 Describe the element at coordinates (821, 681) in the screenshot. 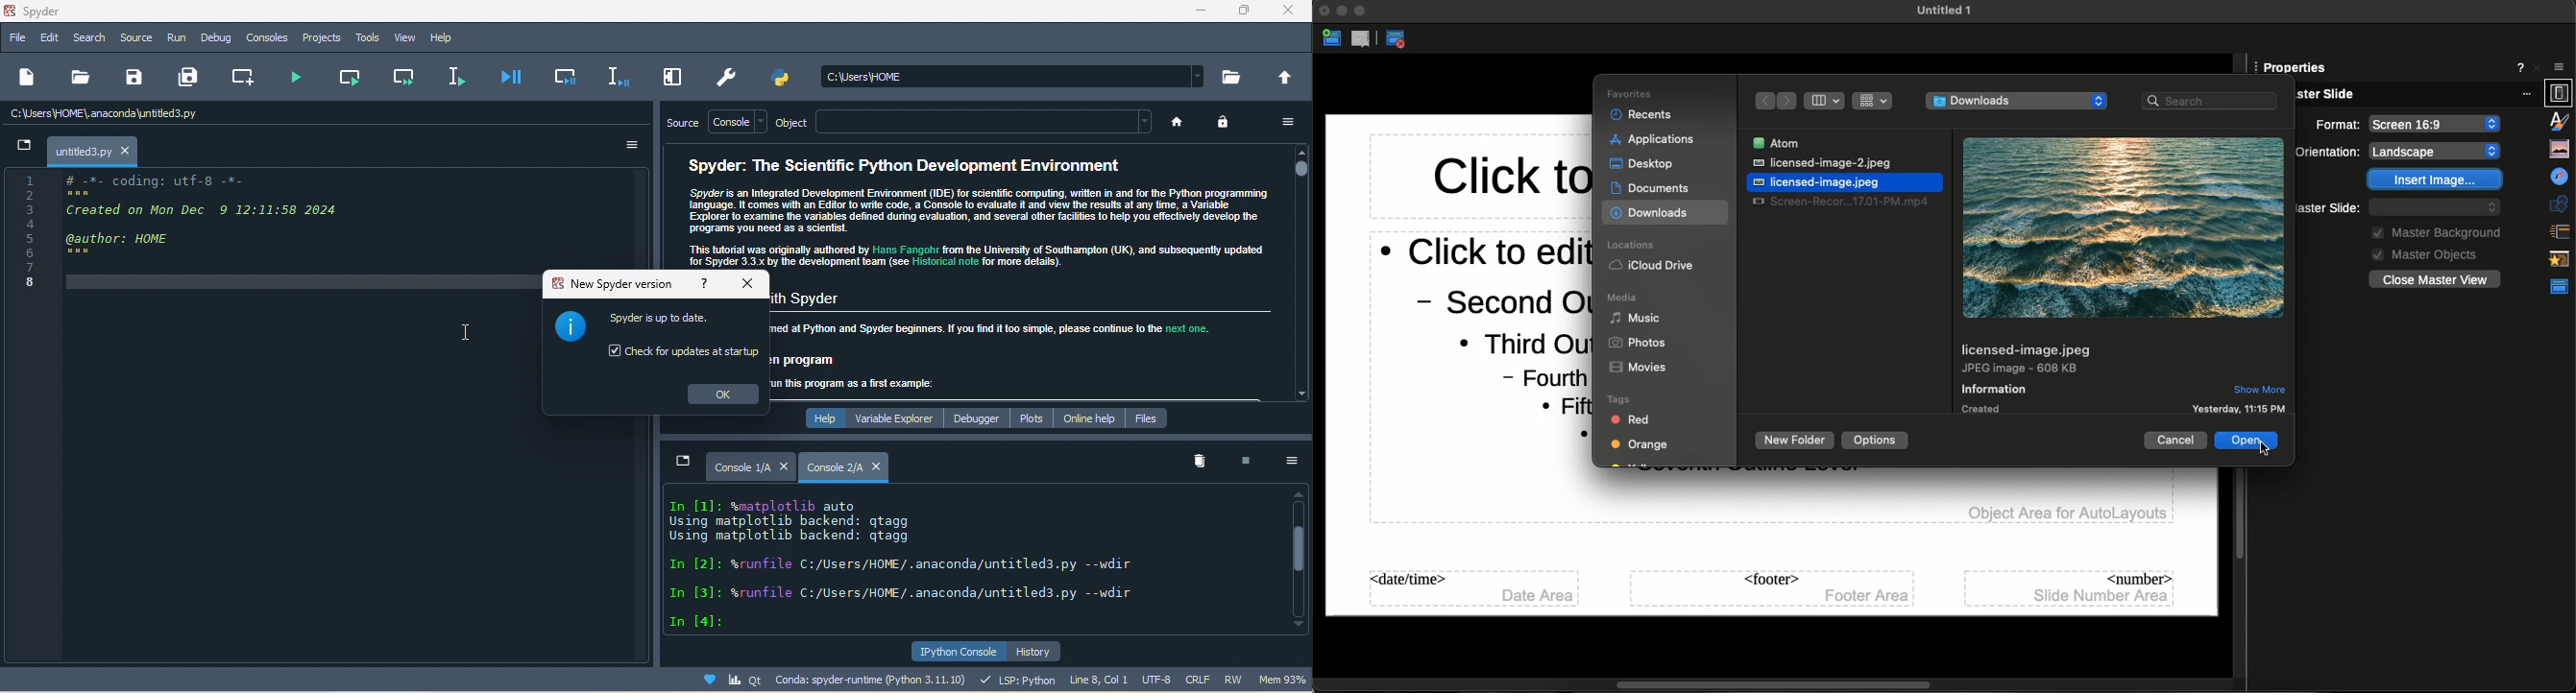

I see `conda spyder runtime` at that location.